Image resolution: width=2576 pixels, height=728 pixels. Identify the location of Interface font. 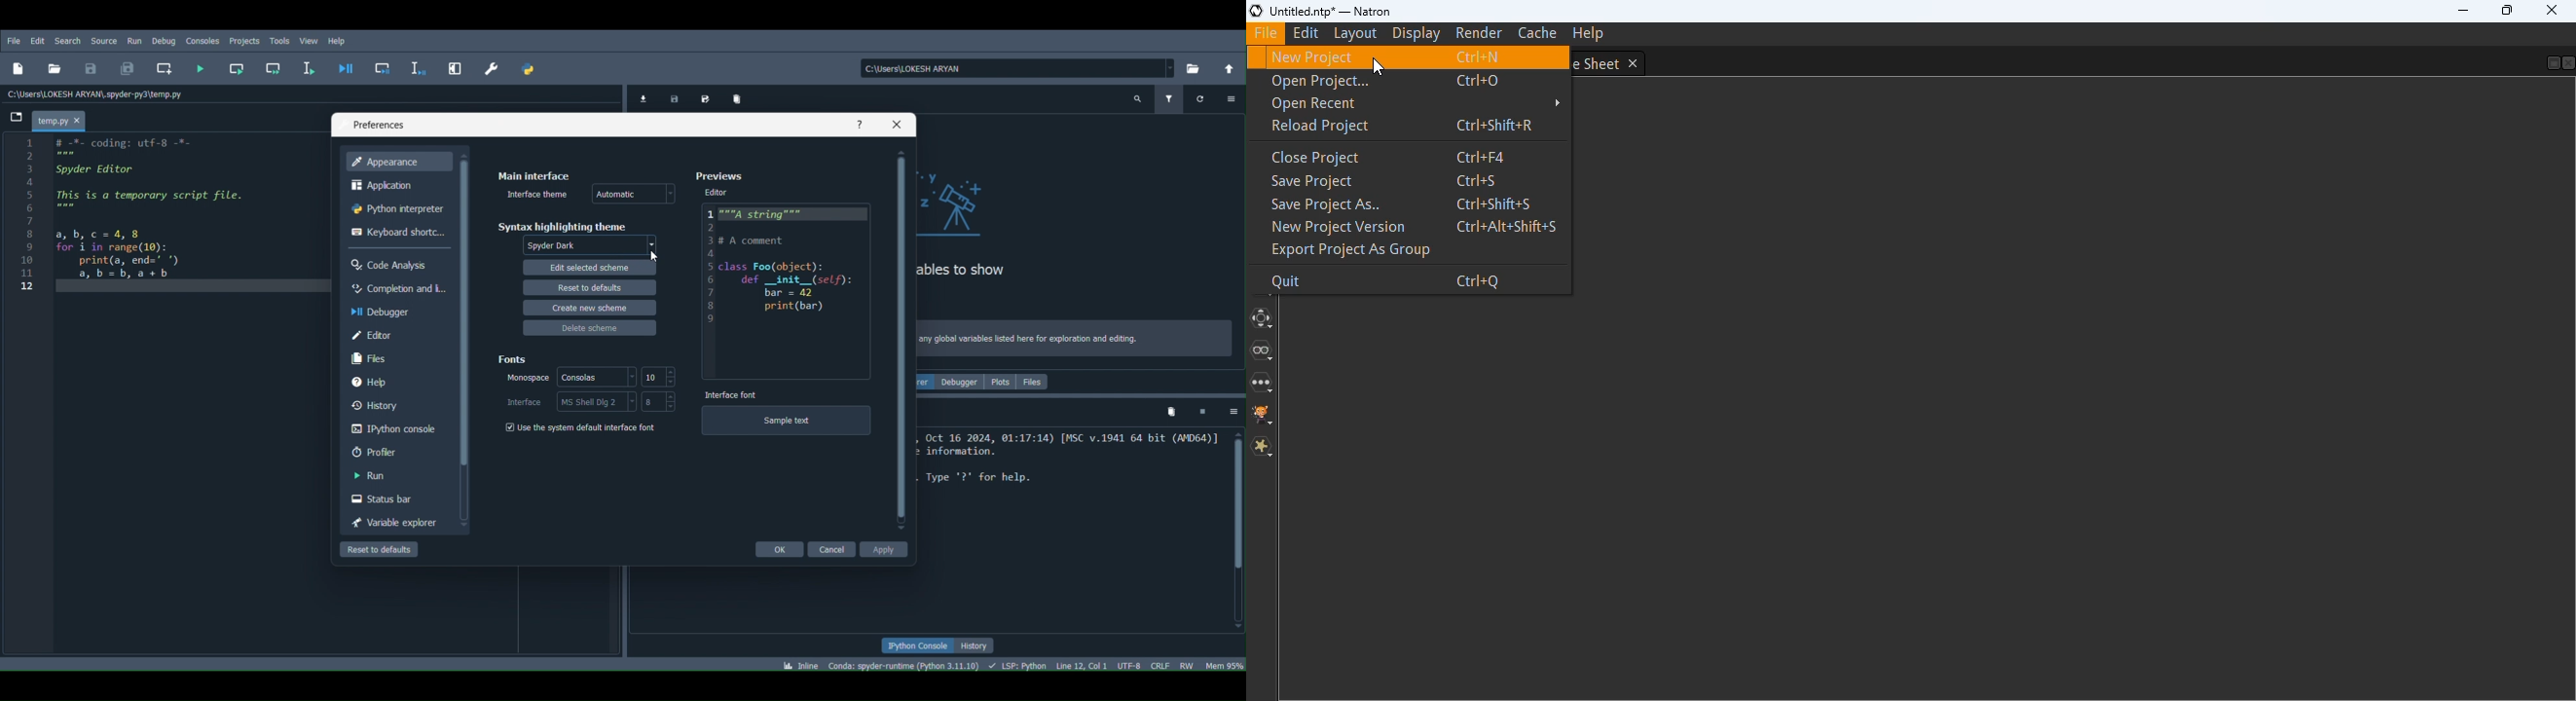
(731, 394).